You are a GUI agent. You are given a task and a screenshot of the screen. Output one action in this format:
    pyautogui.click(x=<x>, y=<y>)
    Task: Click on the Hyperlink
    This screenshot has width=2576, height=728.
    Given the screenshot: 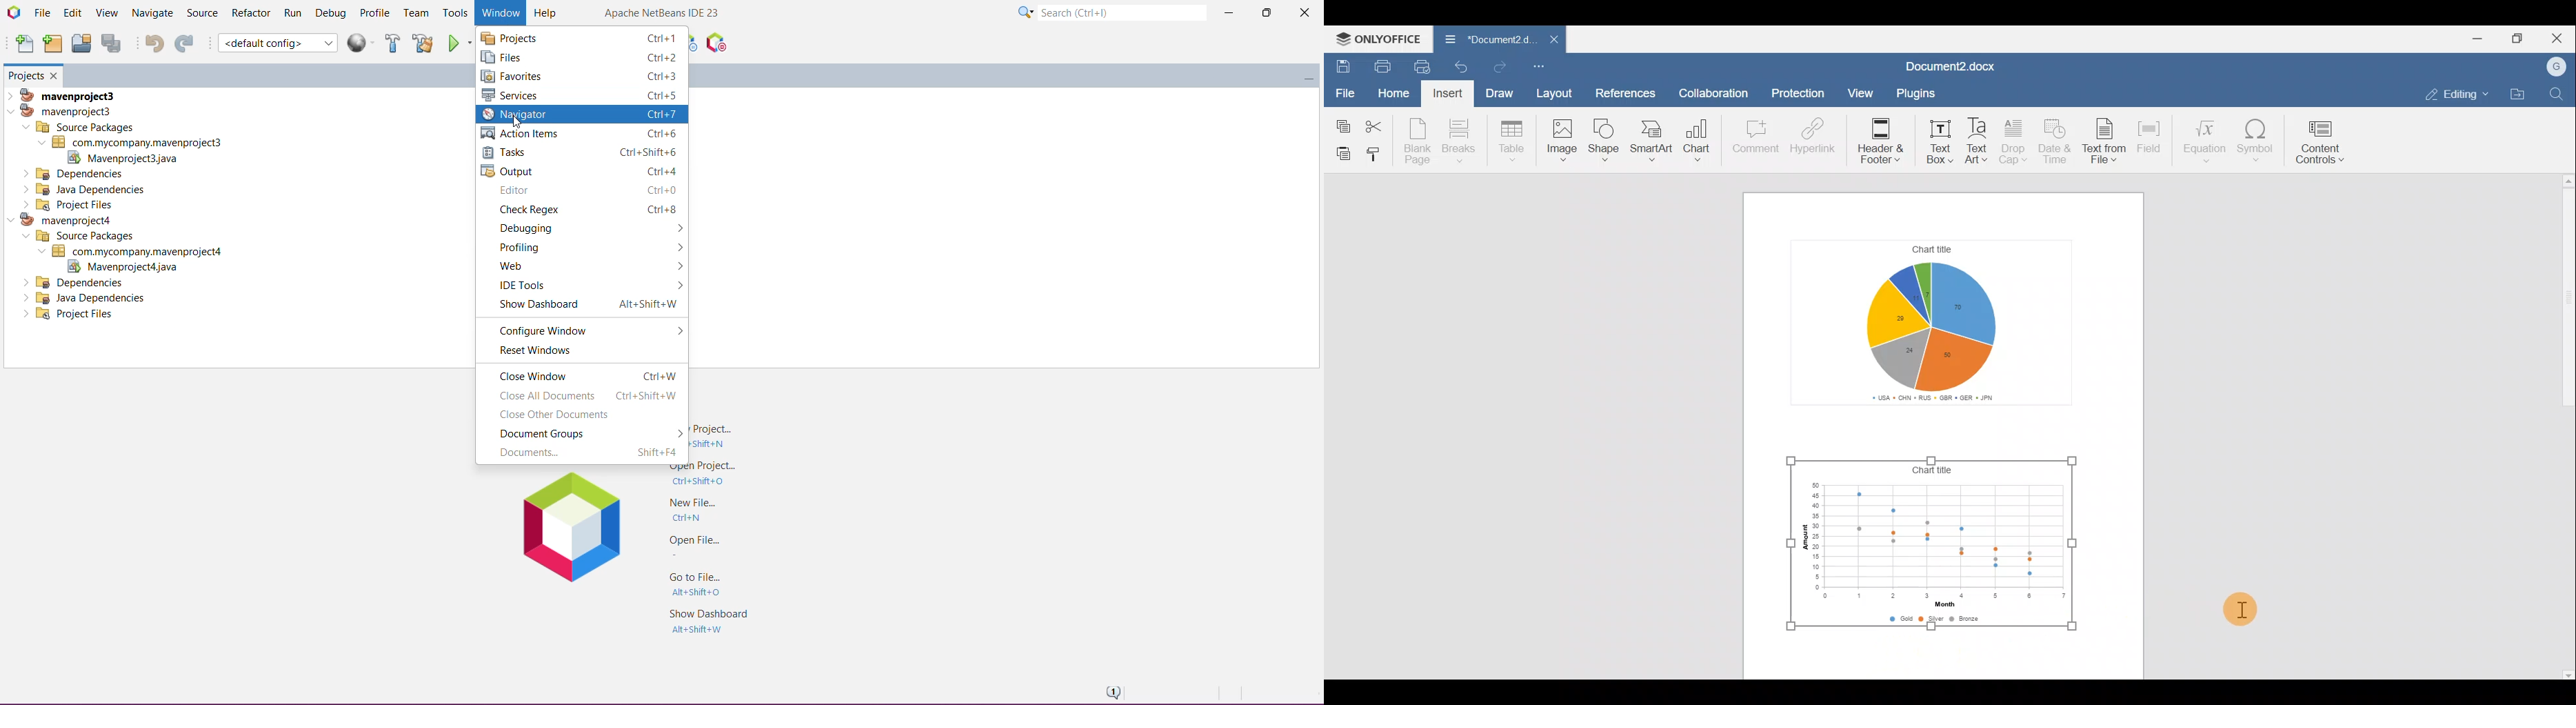 What is the action you would take?
    pyautogui.click(x=1813, y=138)
    